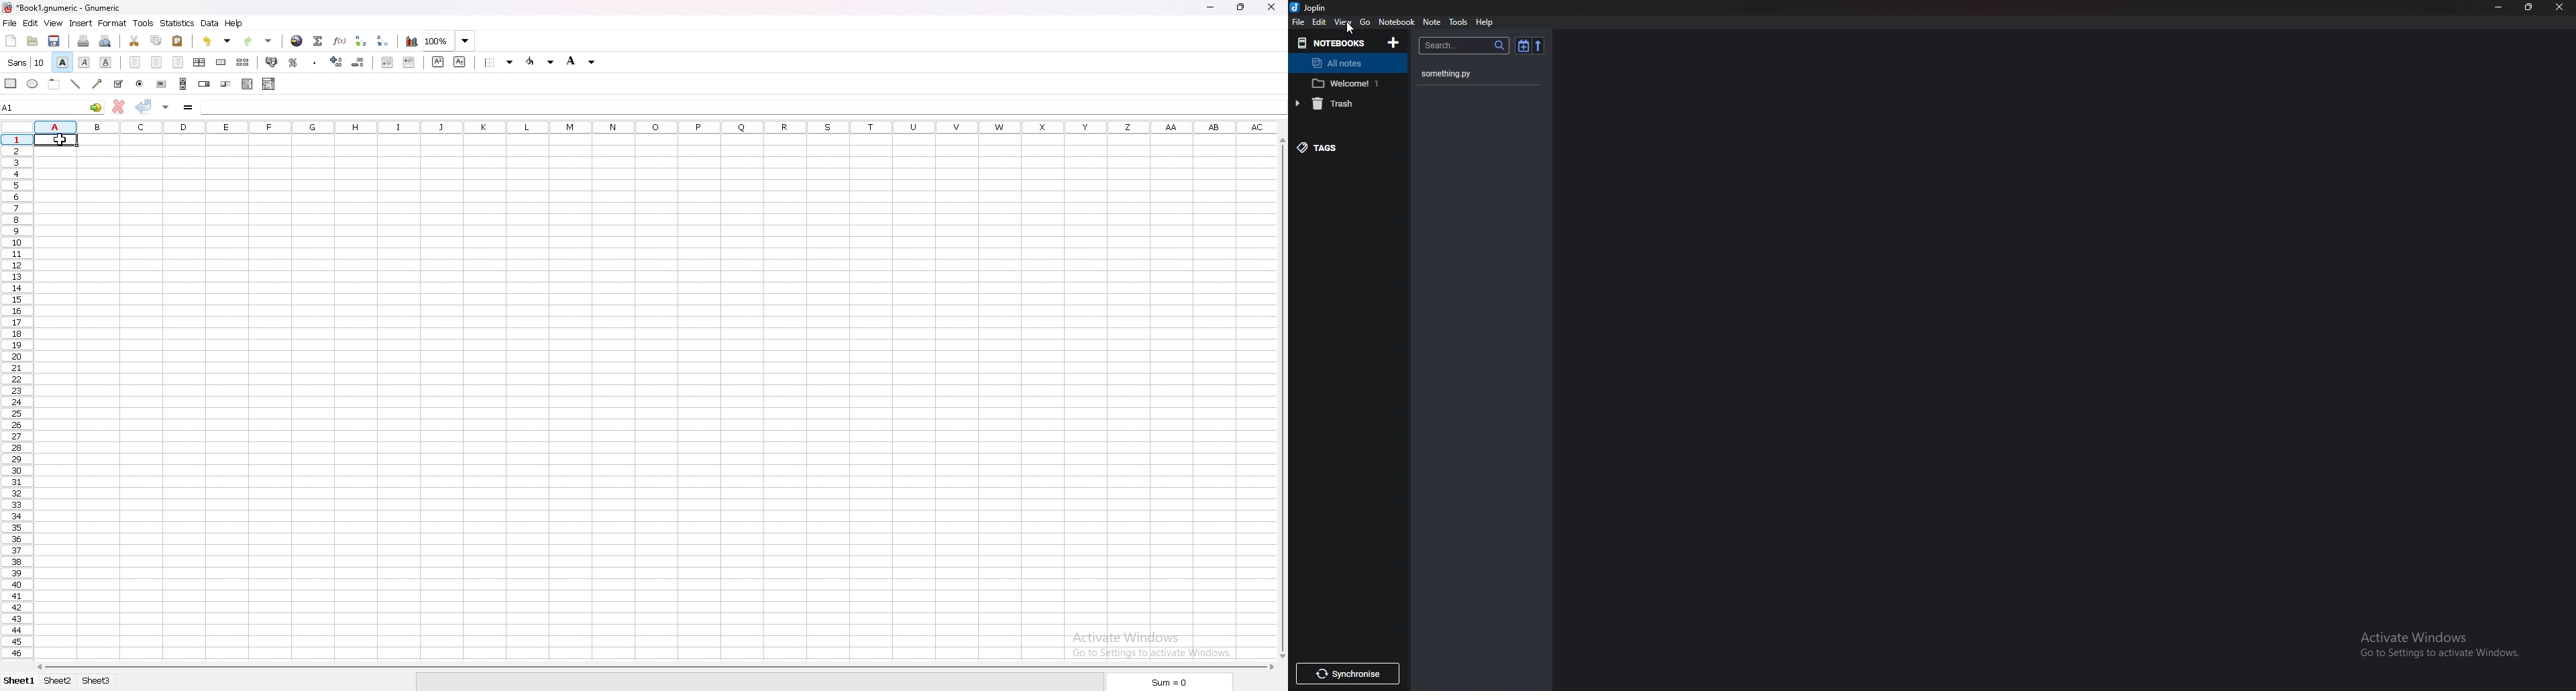  What do you see at coordinates (9, 23) in the screenshot?
I see `file` at bounding box center [9, 23].